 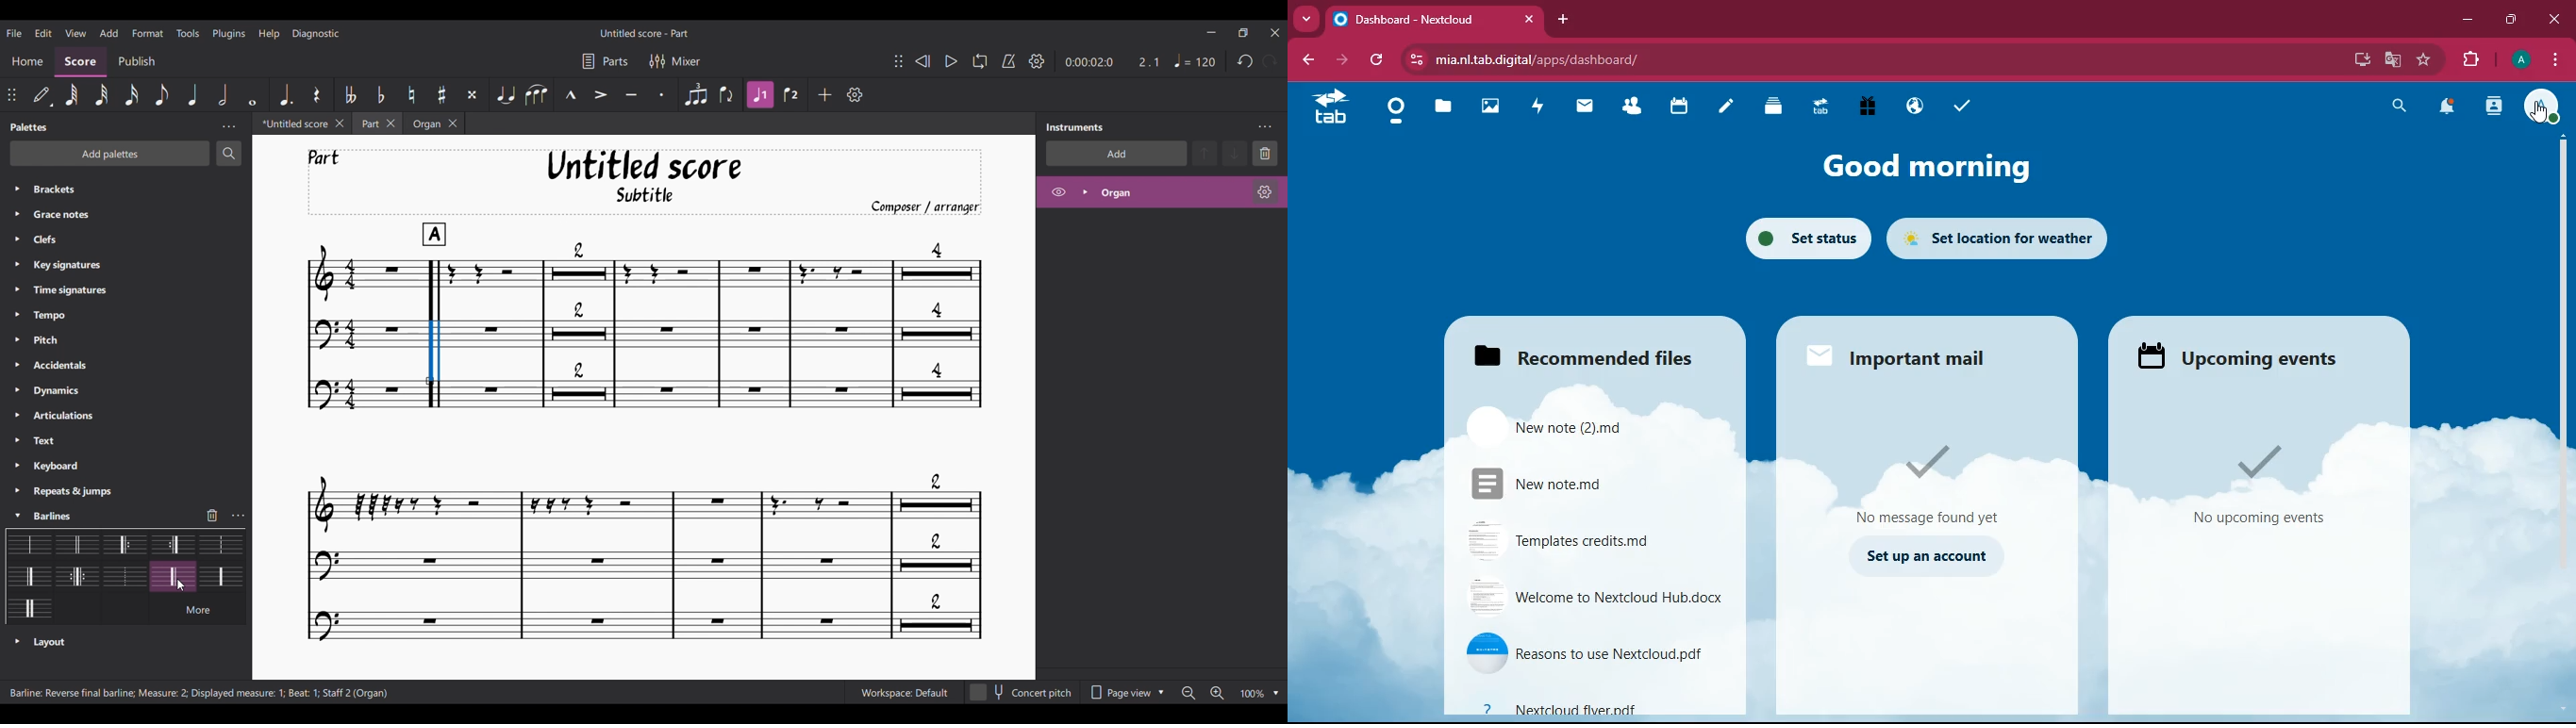 I want to click on Quater note, so click(x=193, y=94).